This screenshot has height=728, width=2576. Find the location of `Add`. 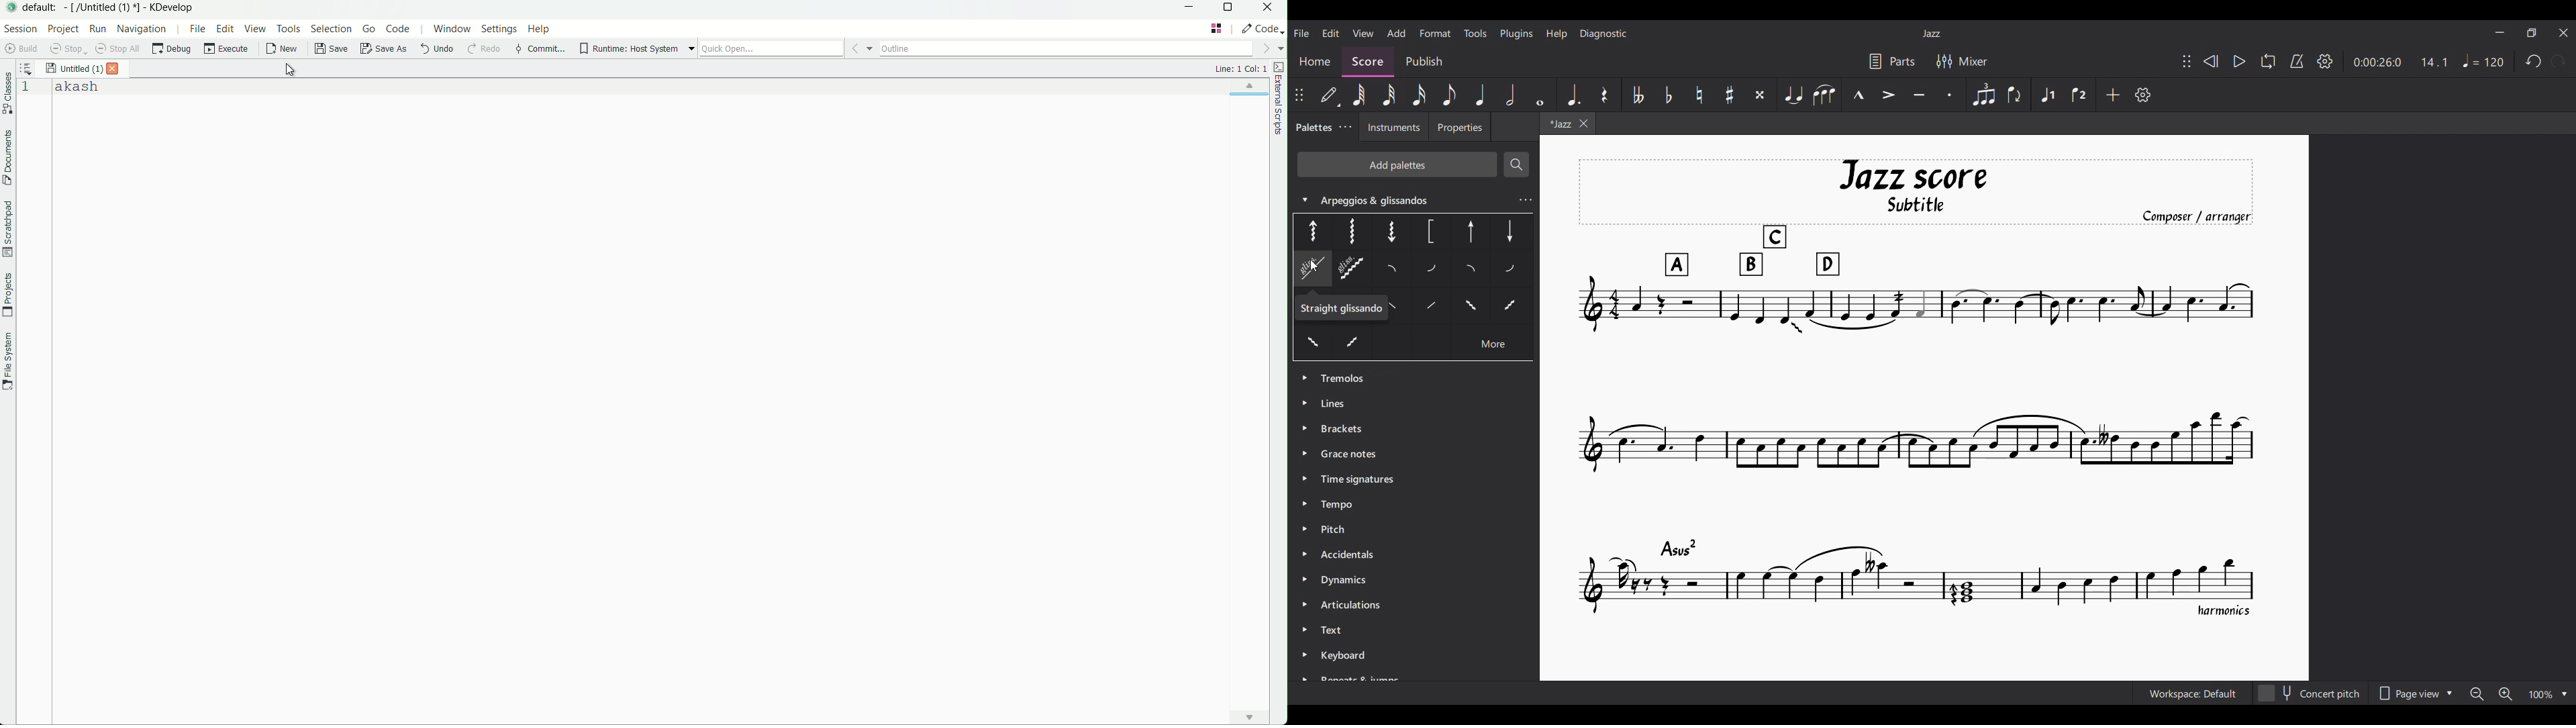

Add is located at coordinates (2113, 95).